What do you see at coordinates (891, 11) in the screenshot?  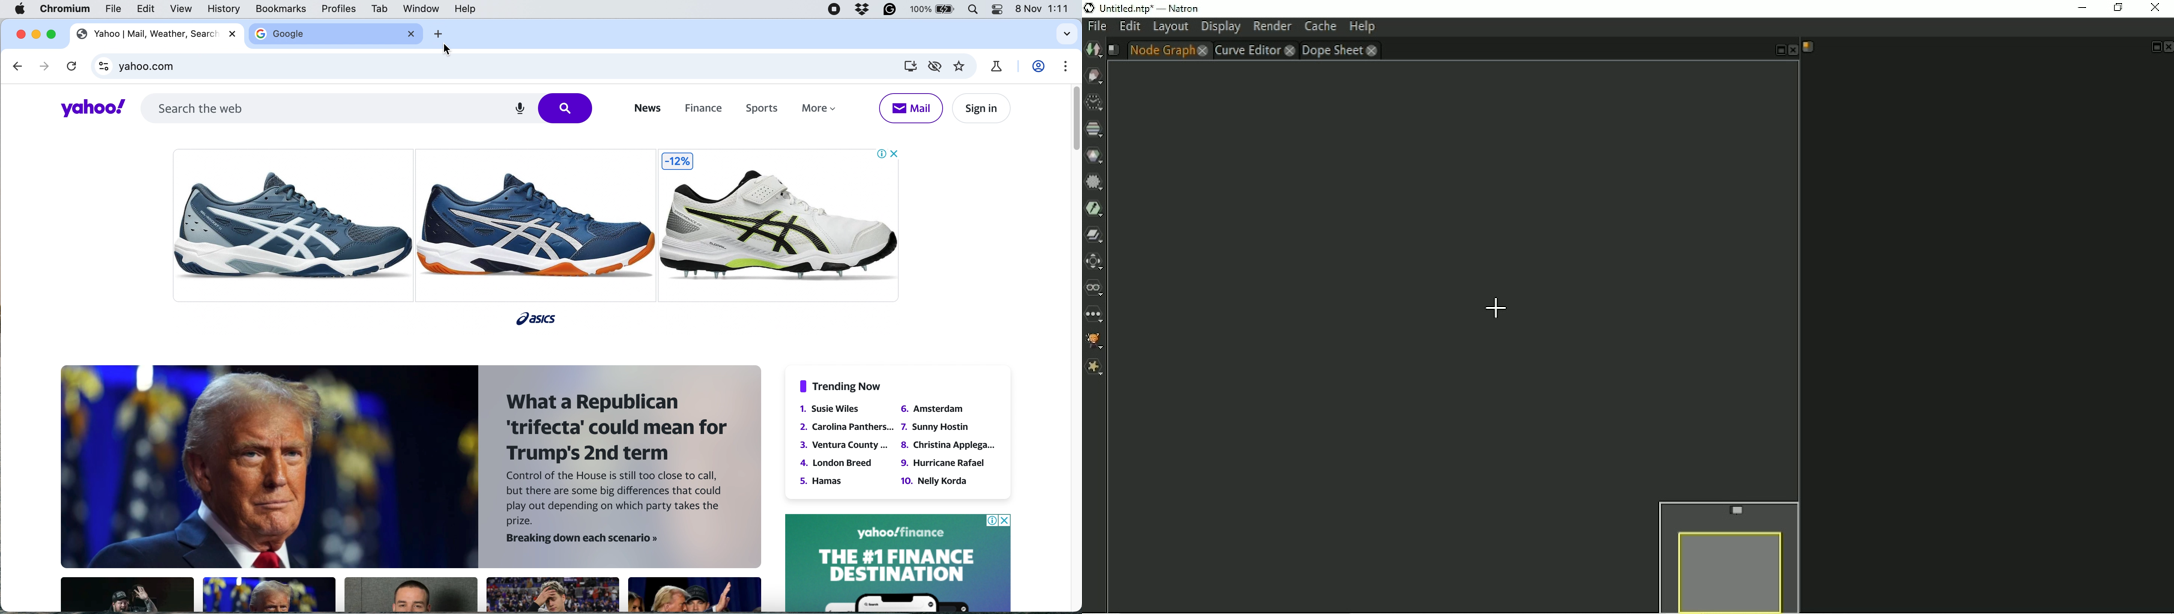 I see `grammarly` at bounding box center [891, 11].